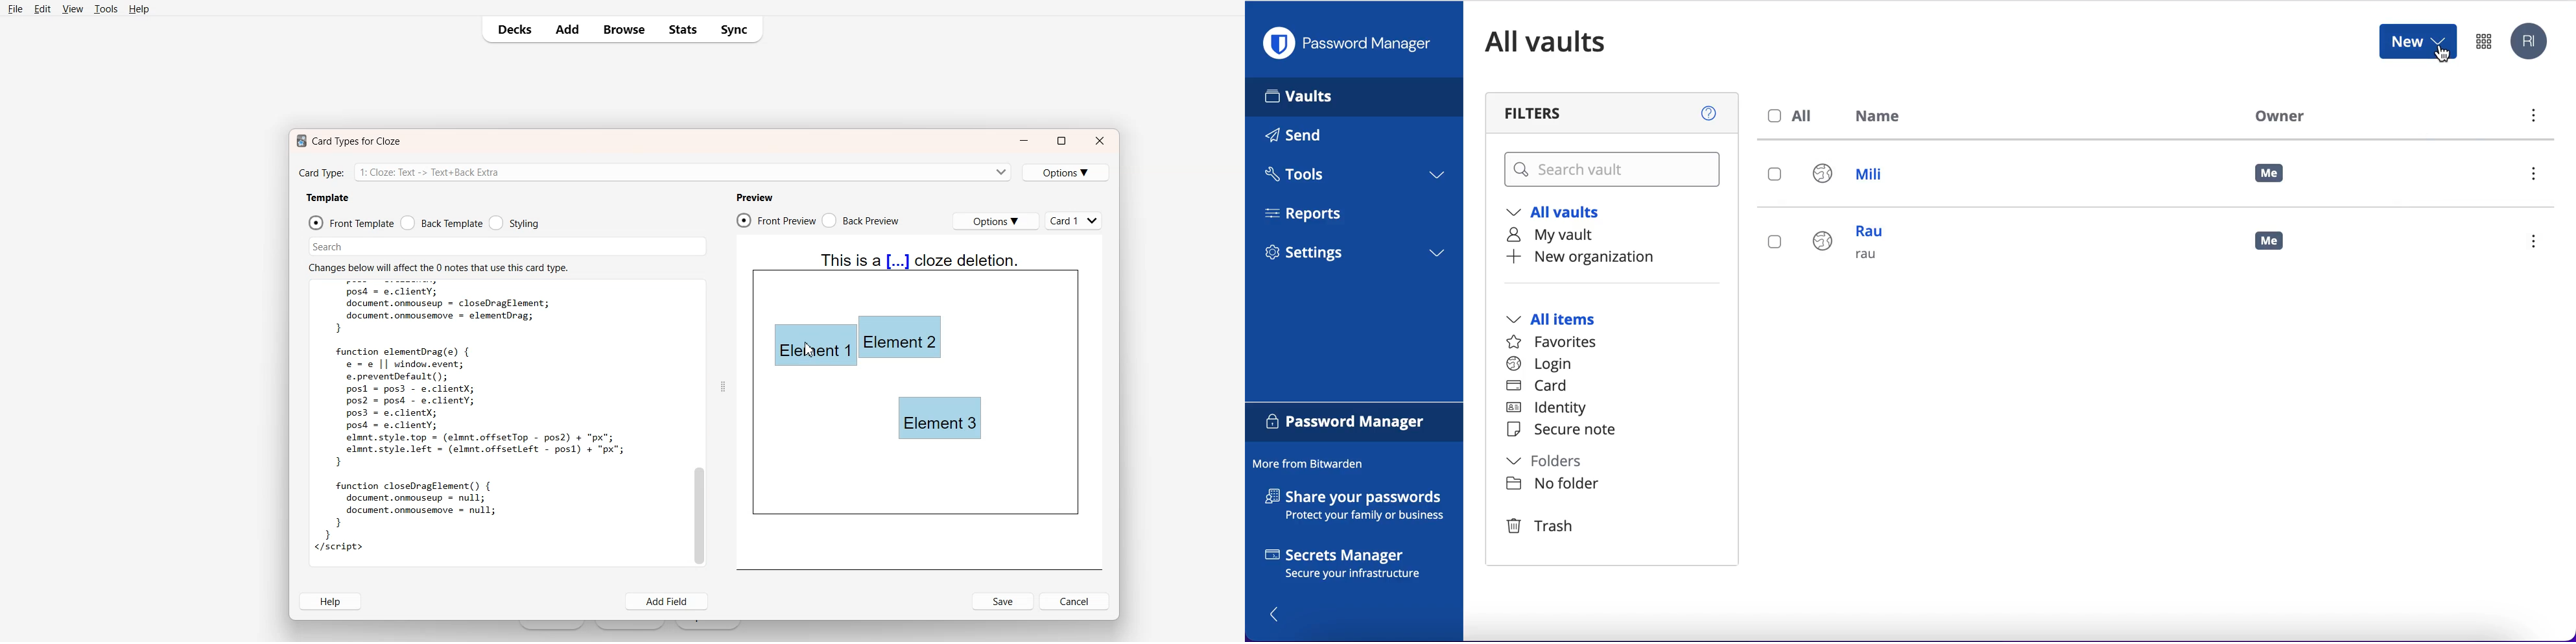  I want to click on menu , so click(2538, 176).